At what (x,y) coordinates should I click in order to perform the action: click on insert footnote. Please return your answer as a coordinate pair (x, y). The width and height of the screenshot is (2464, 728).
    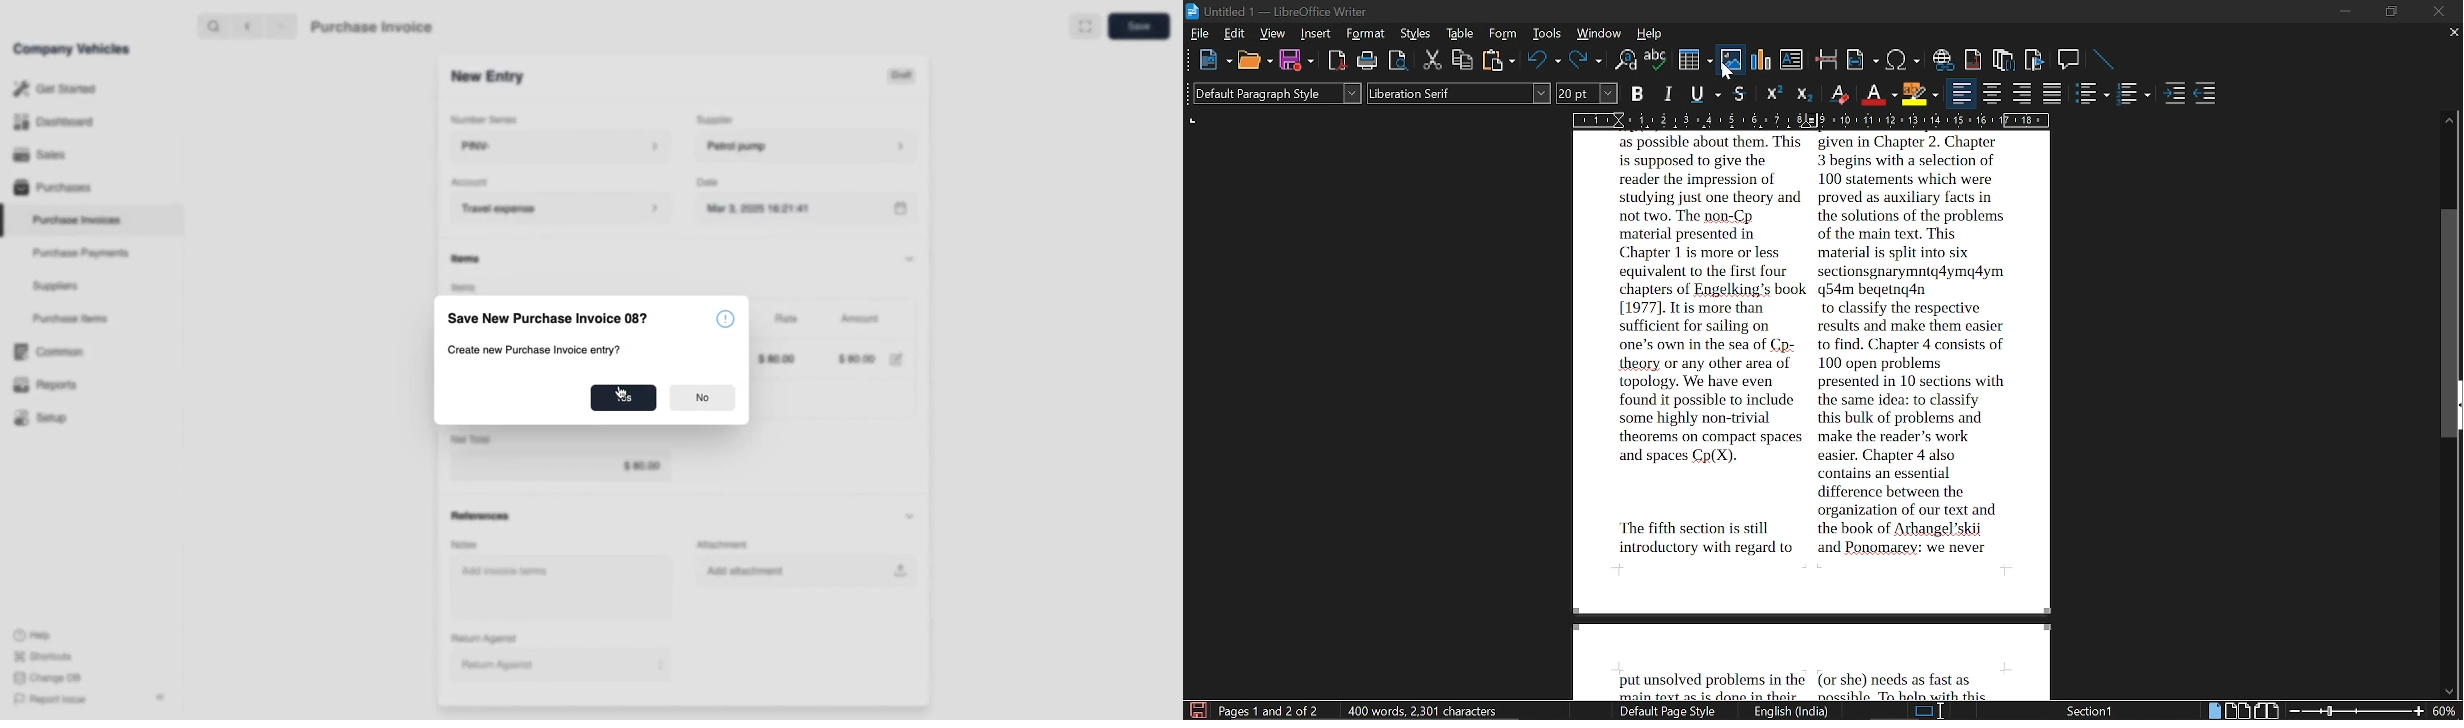
    Looking at the image, I should click on (1973, 58).